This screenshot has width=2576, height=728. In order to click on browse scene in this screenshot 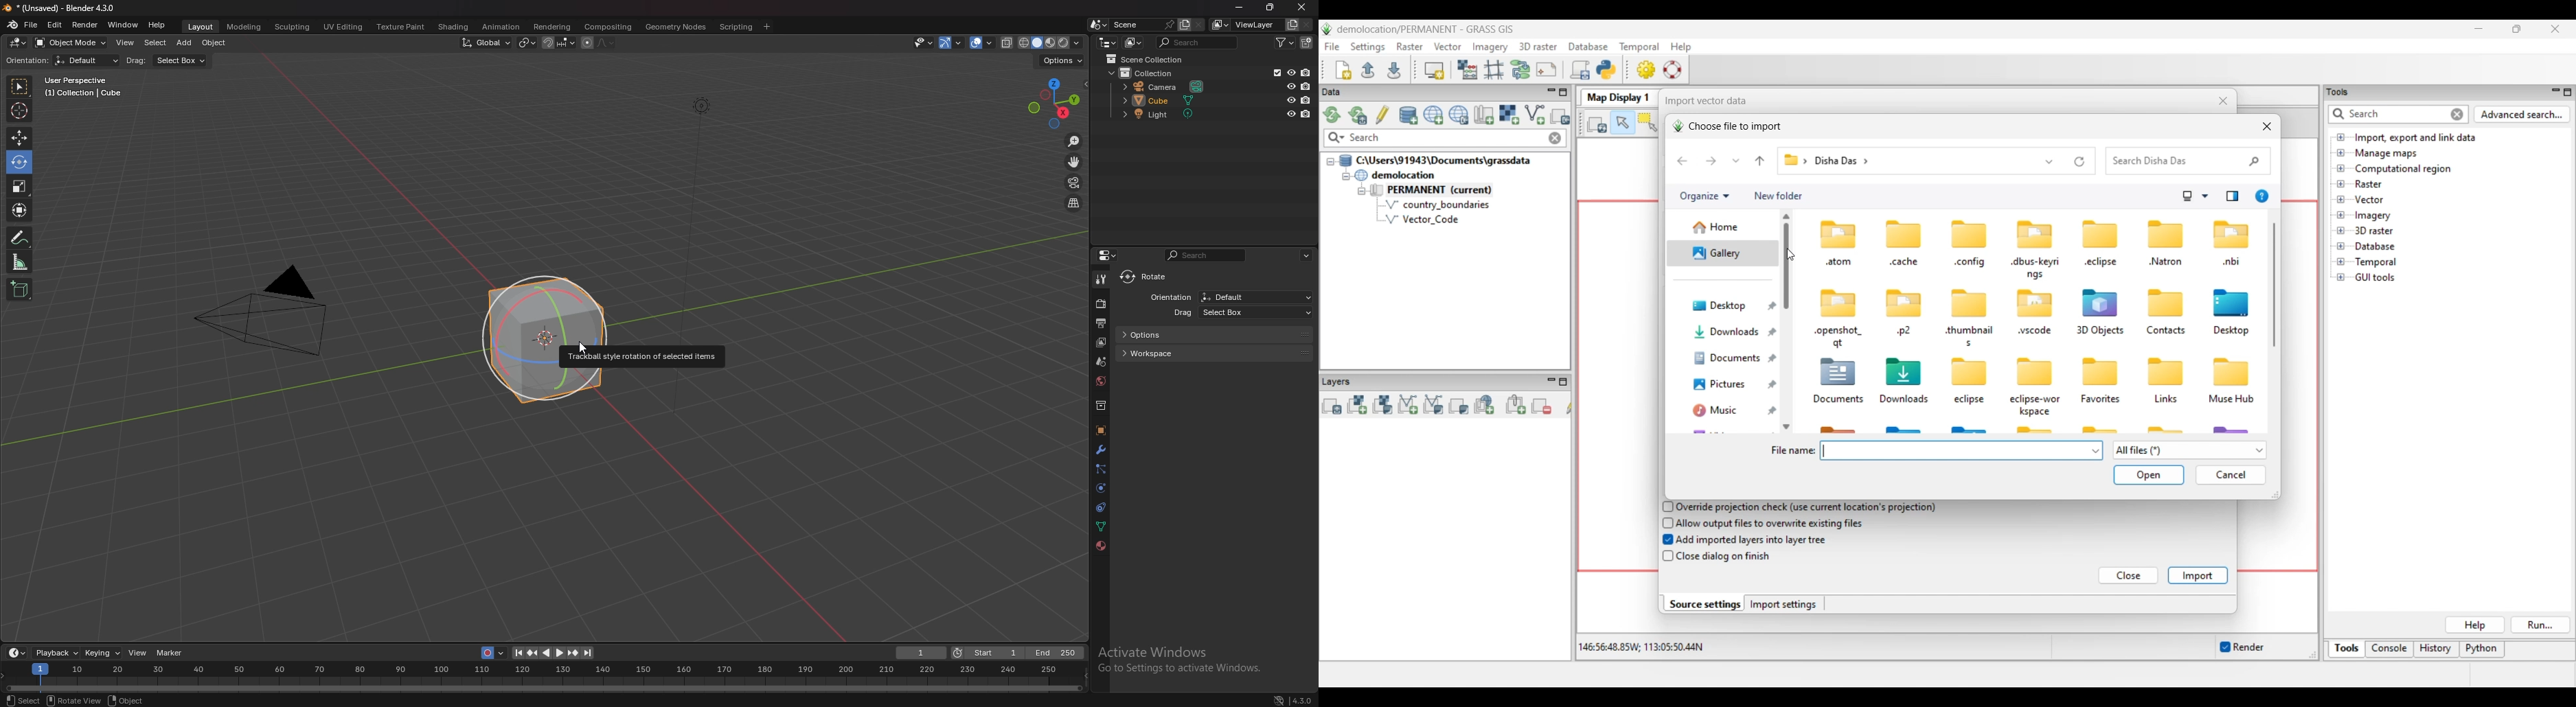, I will do `click(1097, 24)`.